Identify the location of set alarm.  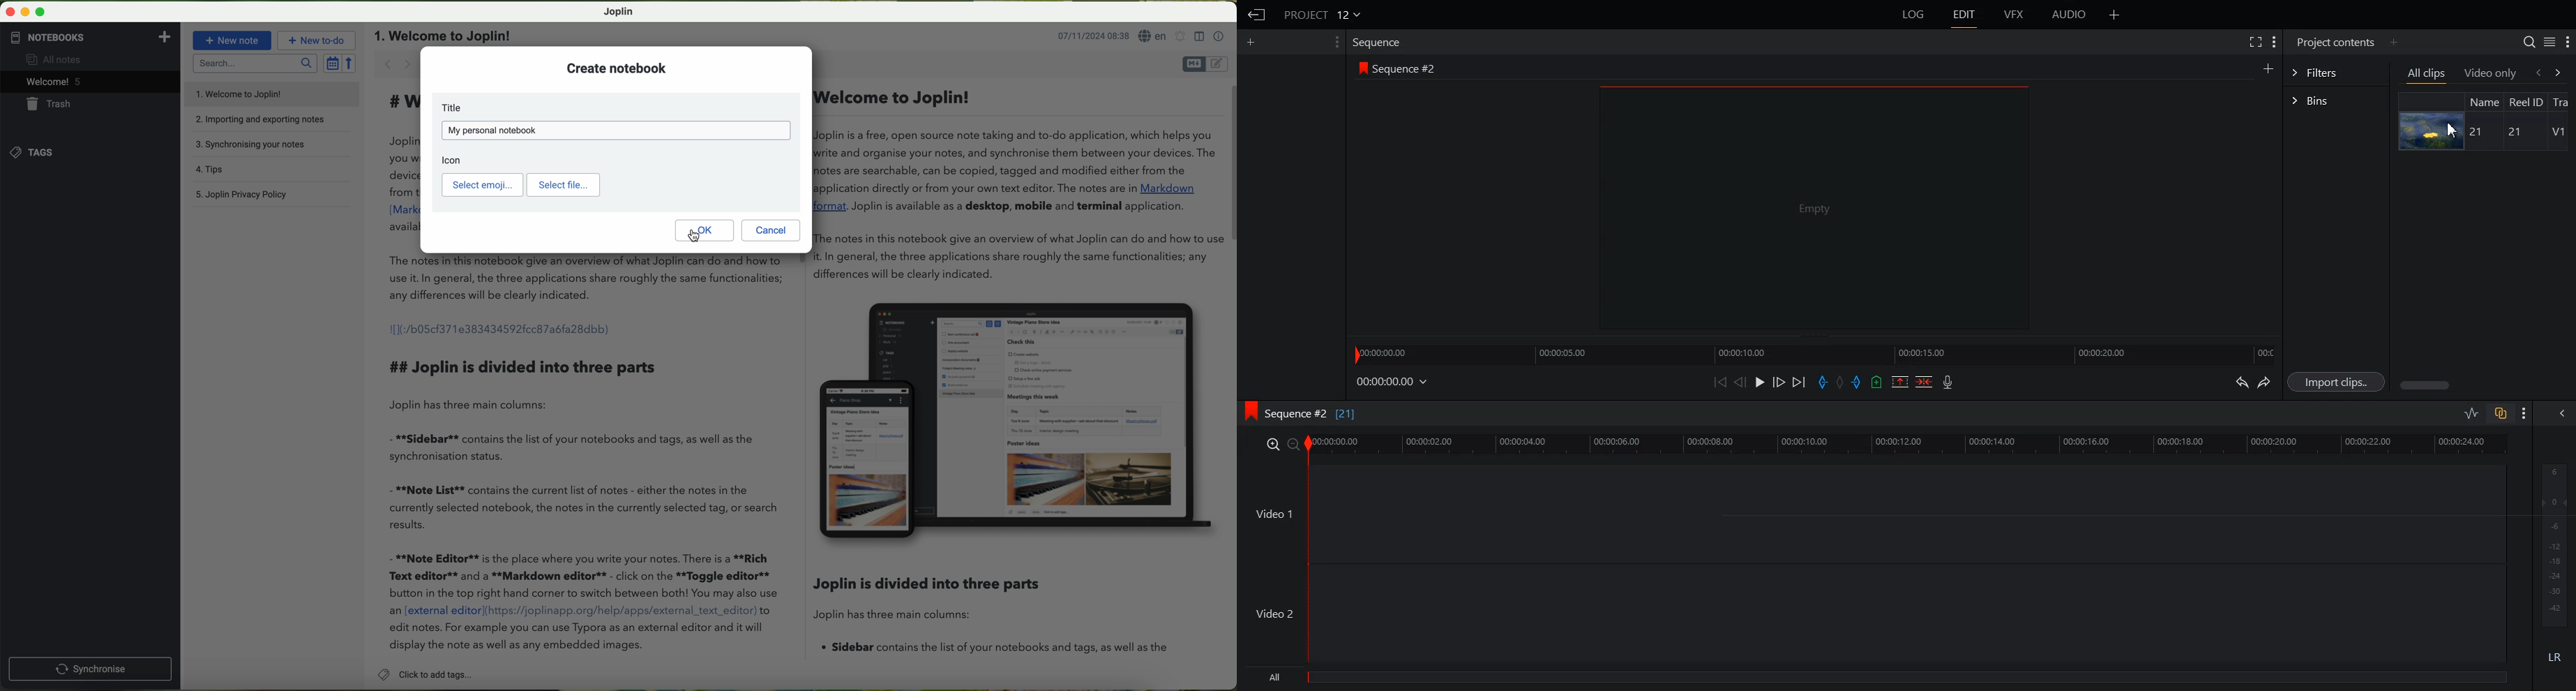
(1180, 38).